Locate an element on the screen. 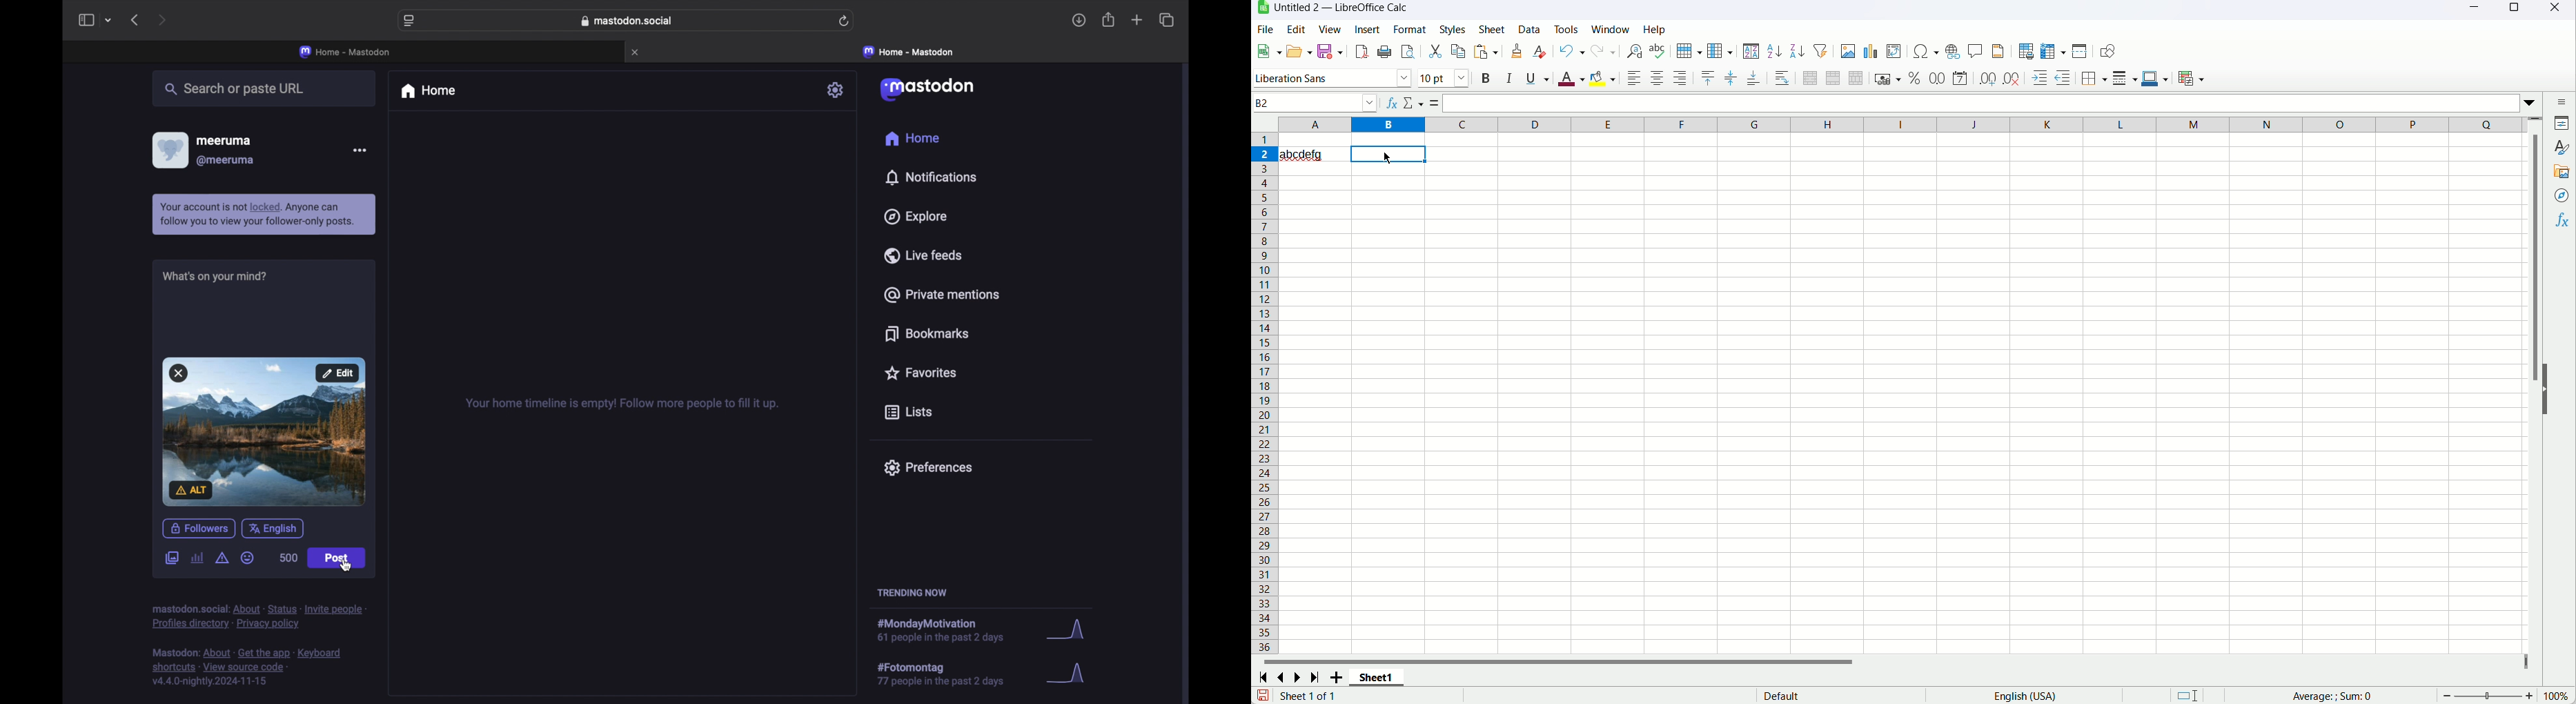 The height and width of the screenshot is (728, 2576). cell selected is located at coordinates (1389, 154).